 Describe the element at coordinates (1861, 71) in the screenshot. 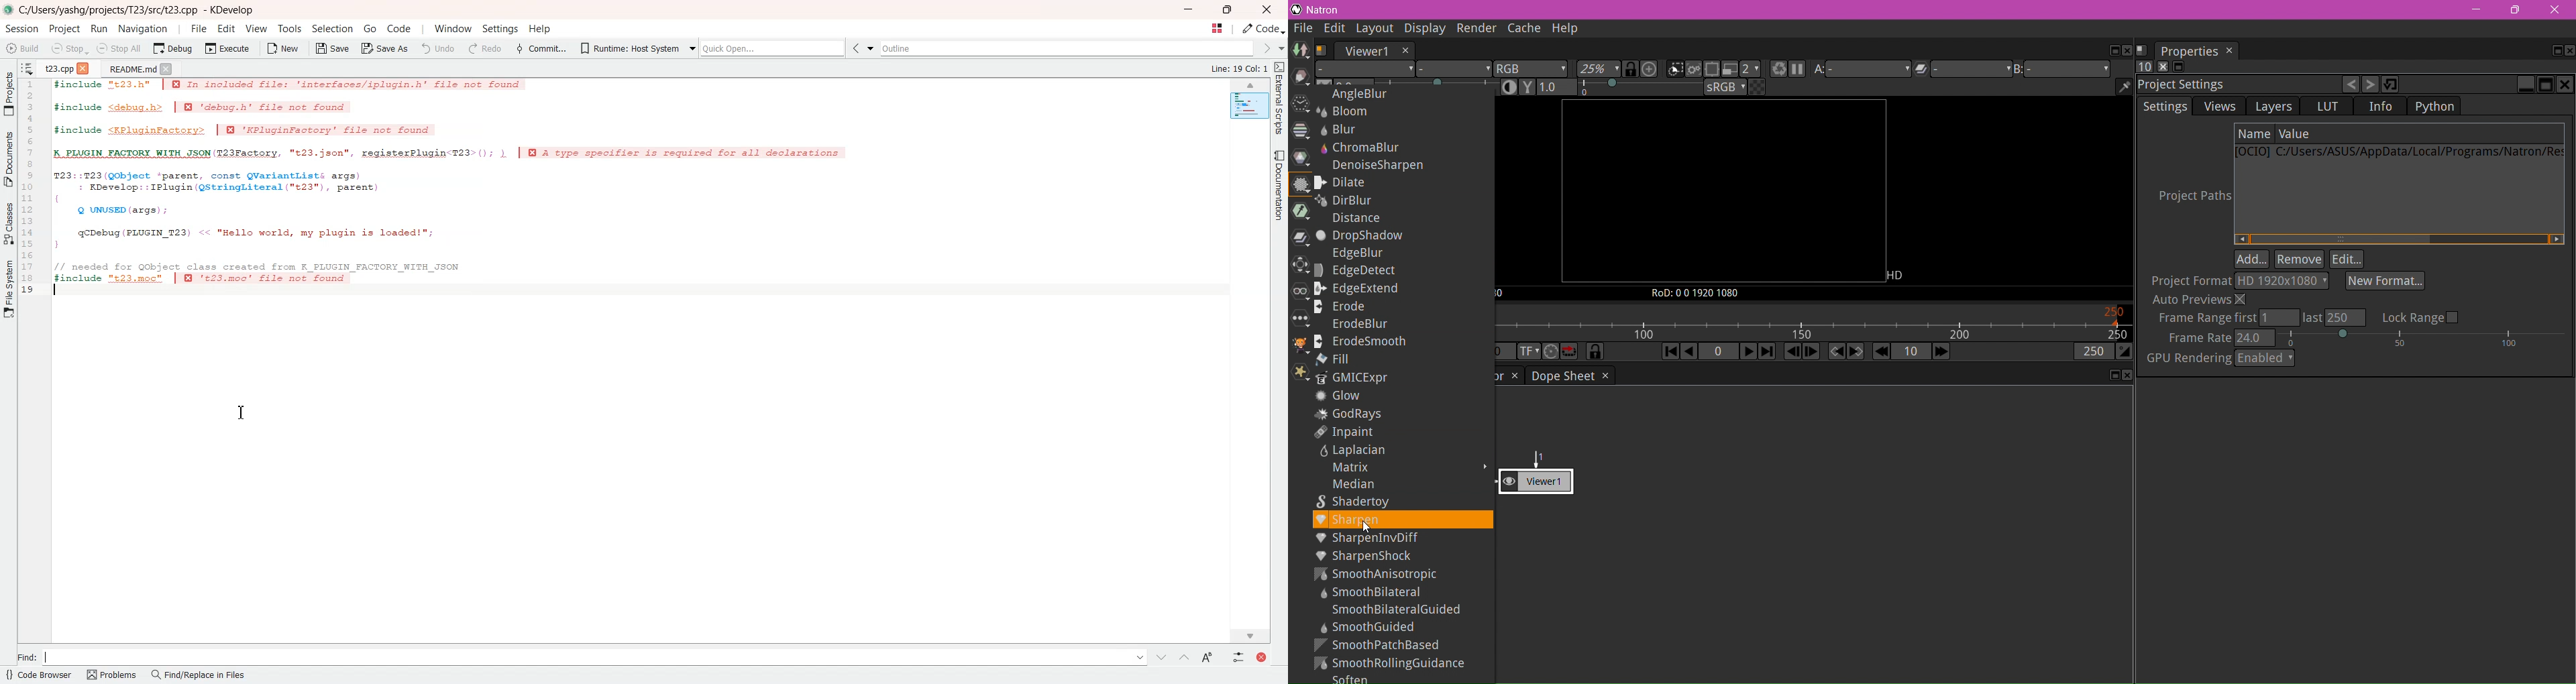

I see `Viewer Input A` at that location.